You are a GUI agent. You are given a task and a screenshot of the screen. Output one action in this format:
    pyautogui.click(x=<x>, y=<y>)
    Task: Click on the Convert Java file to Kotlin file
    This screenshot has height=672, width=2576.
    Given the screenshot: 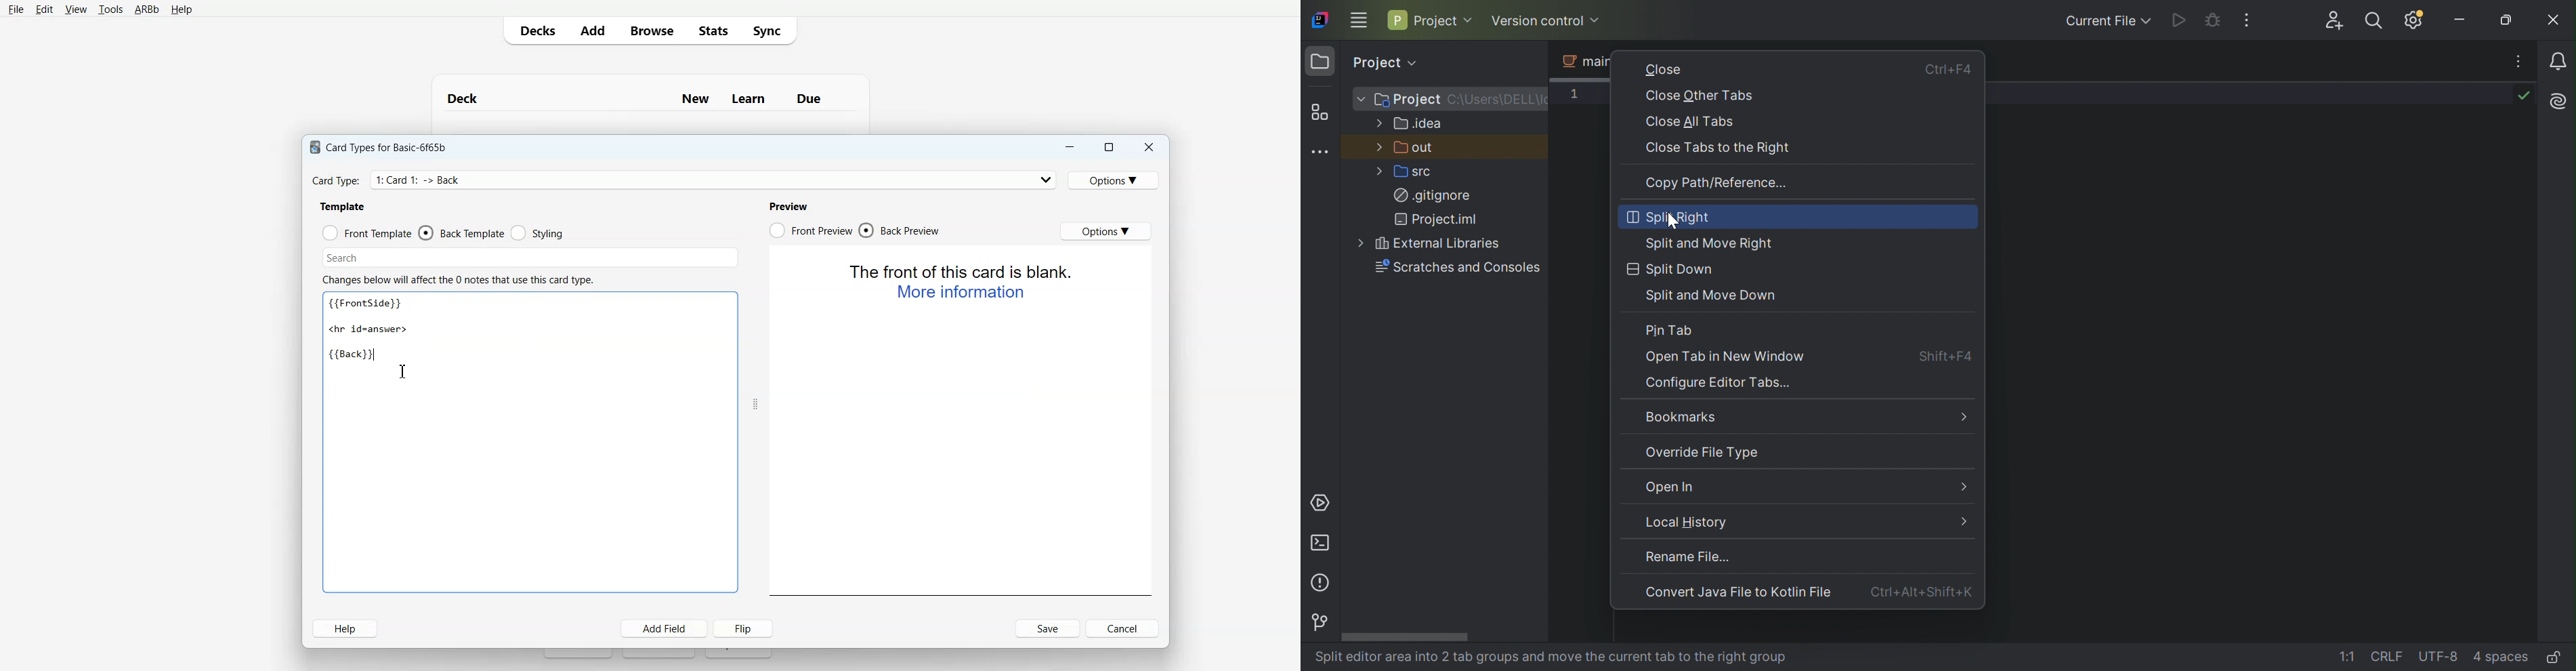 What is the action you would take?
    pyautogui.click(x=1740, y=591)
    